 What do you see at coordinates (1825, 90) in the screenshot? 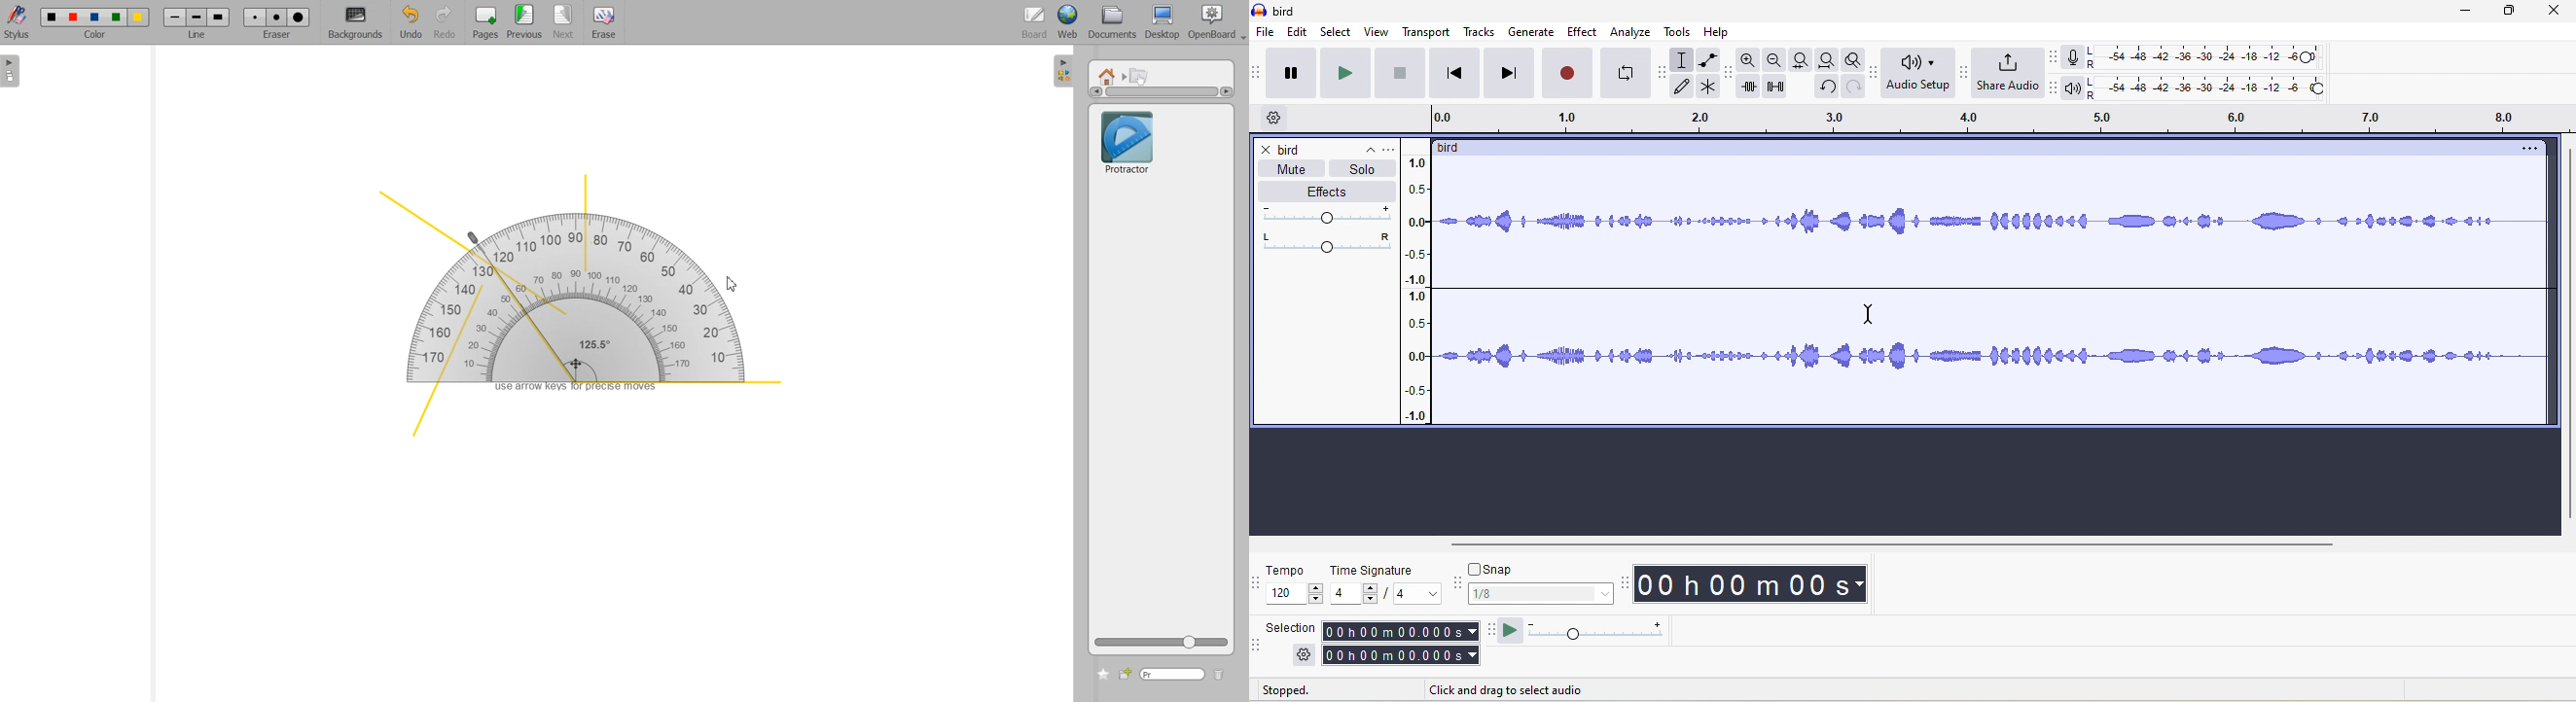
I see `undo` at bounding box center [1825, 90].